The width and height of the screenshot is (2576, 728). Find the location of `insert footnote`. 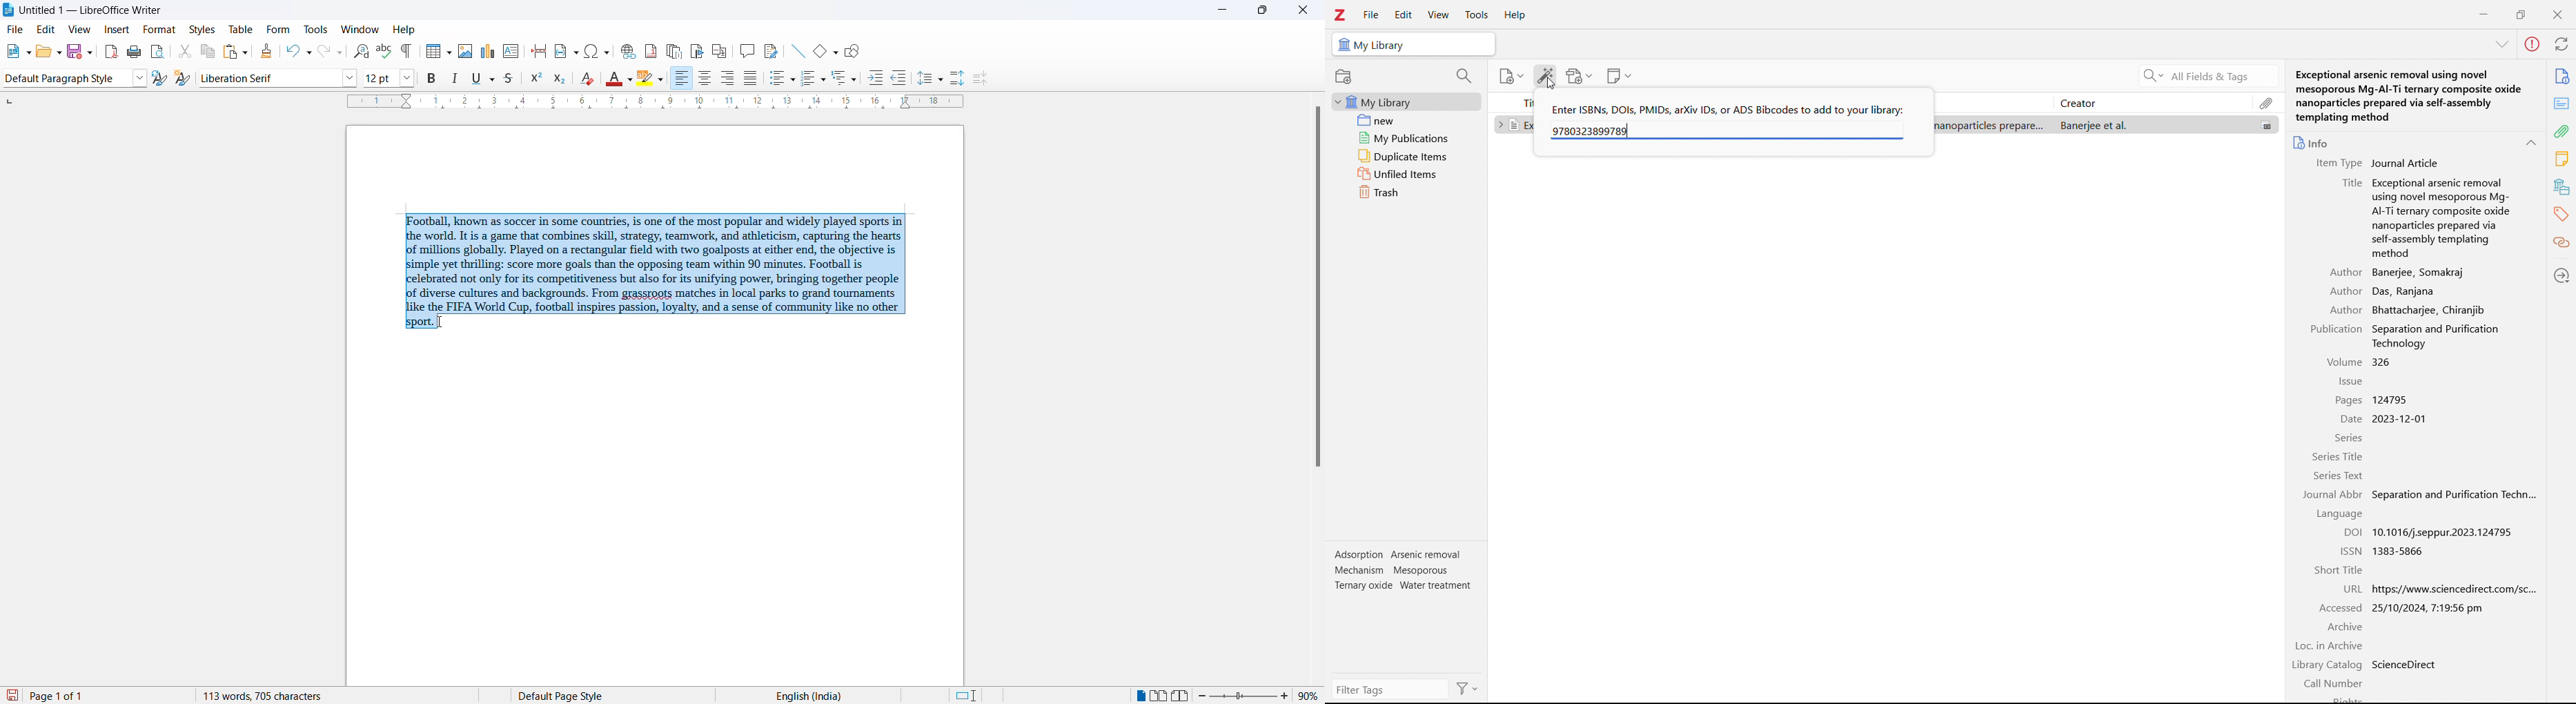

insert footnote is located at coordinates (651, 52).